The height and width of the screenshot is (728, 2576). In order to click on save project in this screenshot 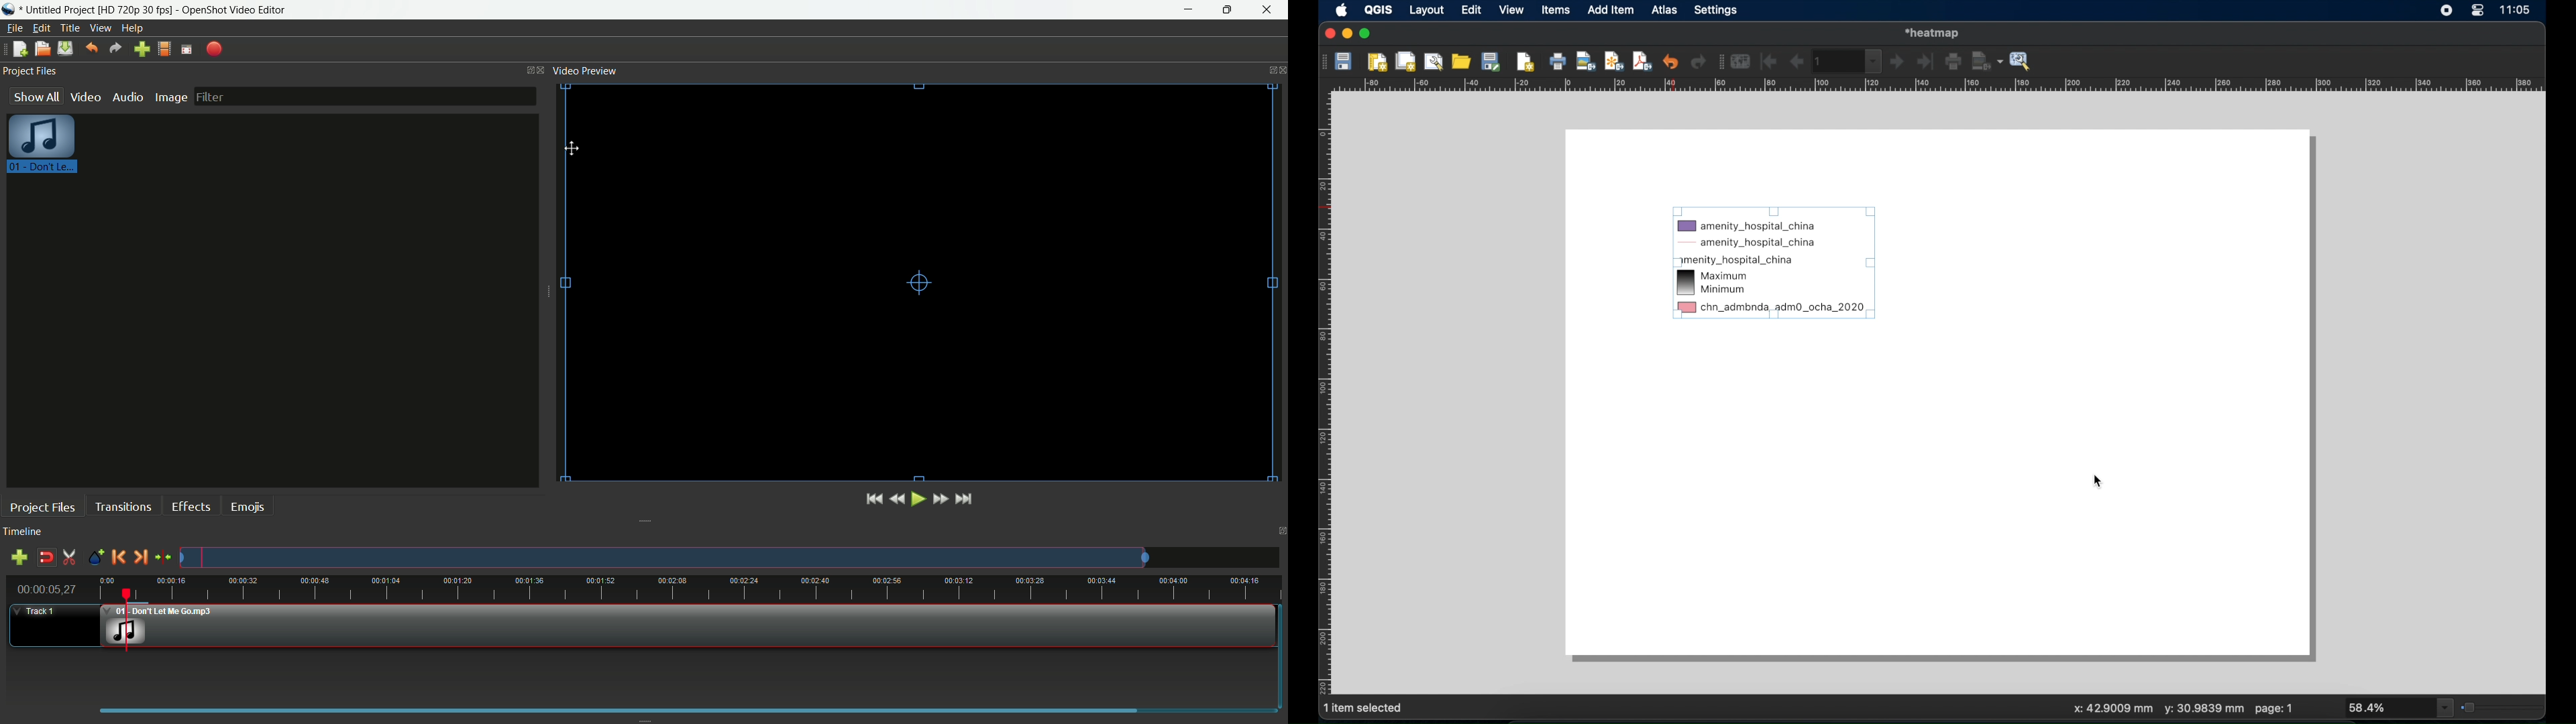, I will do `click(1345, 63)`.